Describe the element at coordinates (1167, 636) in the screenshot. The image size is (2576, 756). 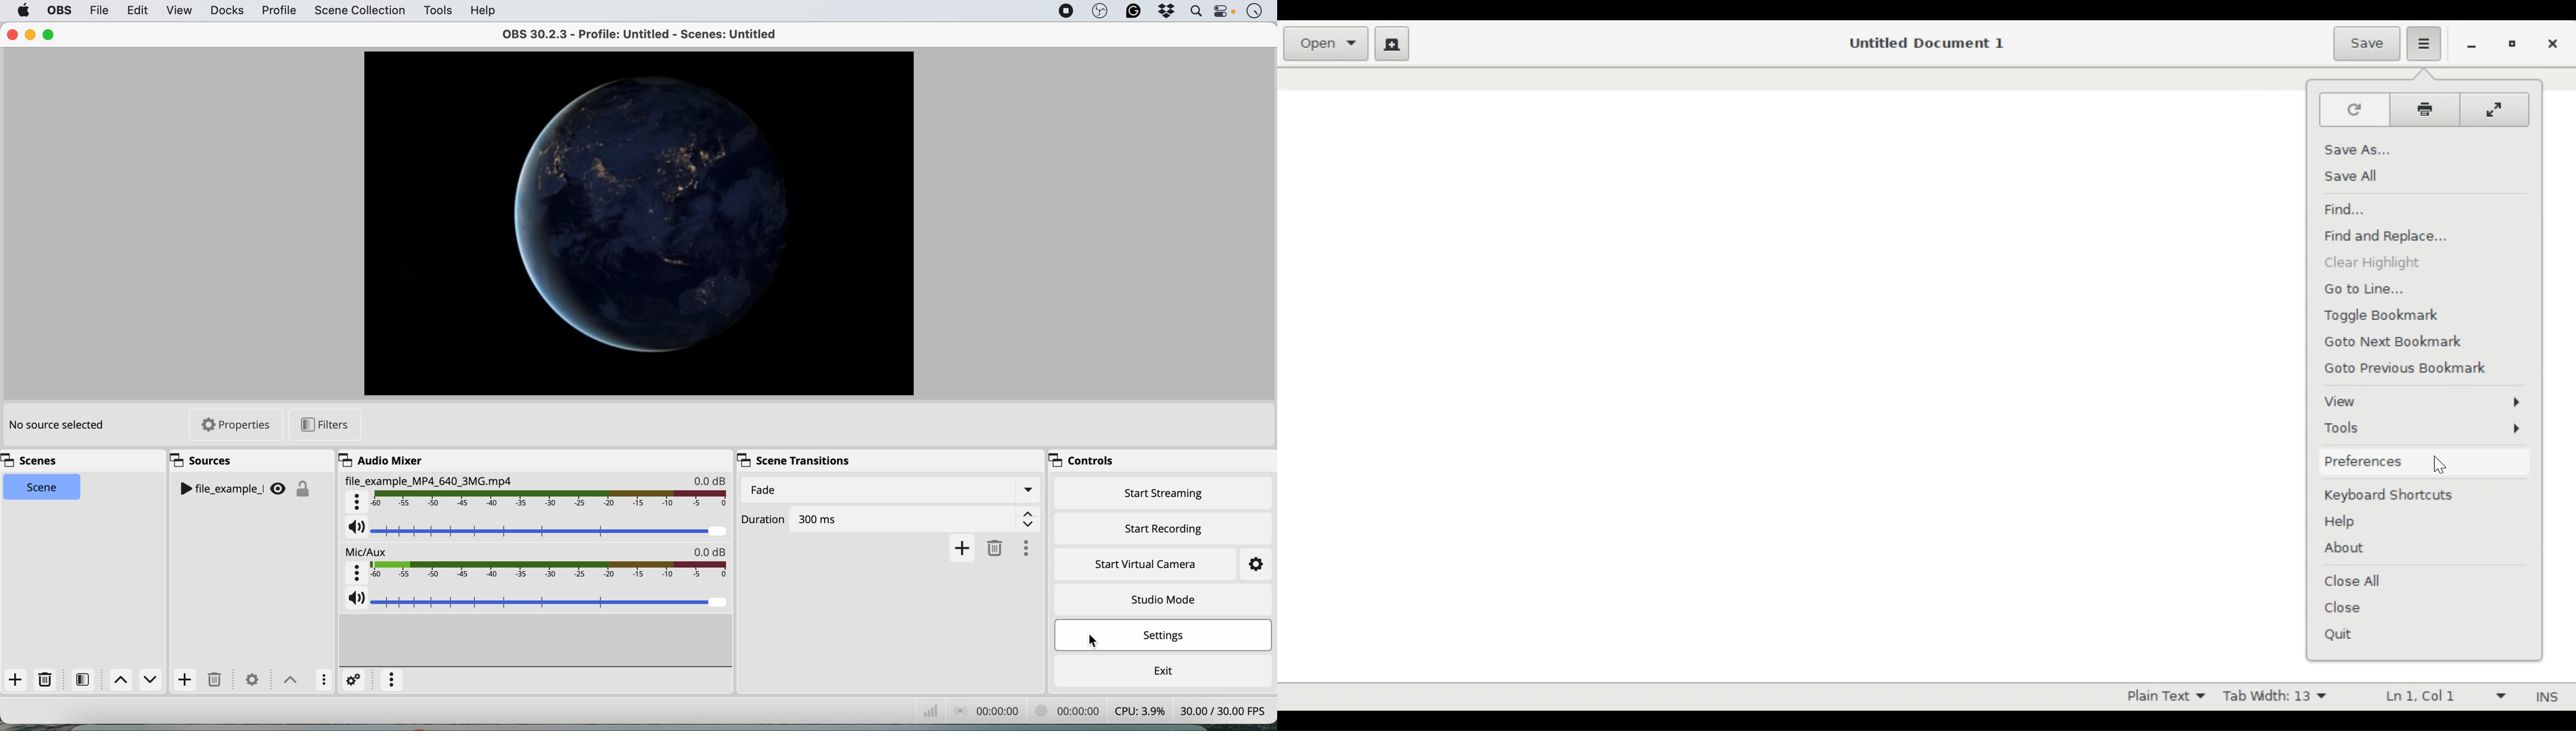
I see `settings` at that location.